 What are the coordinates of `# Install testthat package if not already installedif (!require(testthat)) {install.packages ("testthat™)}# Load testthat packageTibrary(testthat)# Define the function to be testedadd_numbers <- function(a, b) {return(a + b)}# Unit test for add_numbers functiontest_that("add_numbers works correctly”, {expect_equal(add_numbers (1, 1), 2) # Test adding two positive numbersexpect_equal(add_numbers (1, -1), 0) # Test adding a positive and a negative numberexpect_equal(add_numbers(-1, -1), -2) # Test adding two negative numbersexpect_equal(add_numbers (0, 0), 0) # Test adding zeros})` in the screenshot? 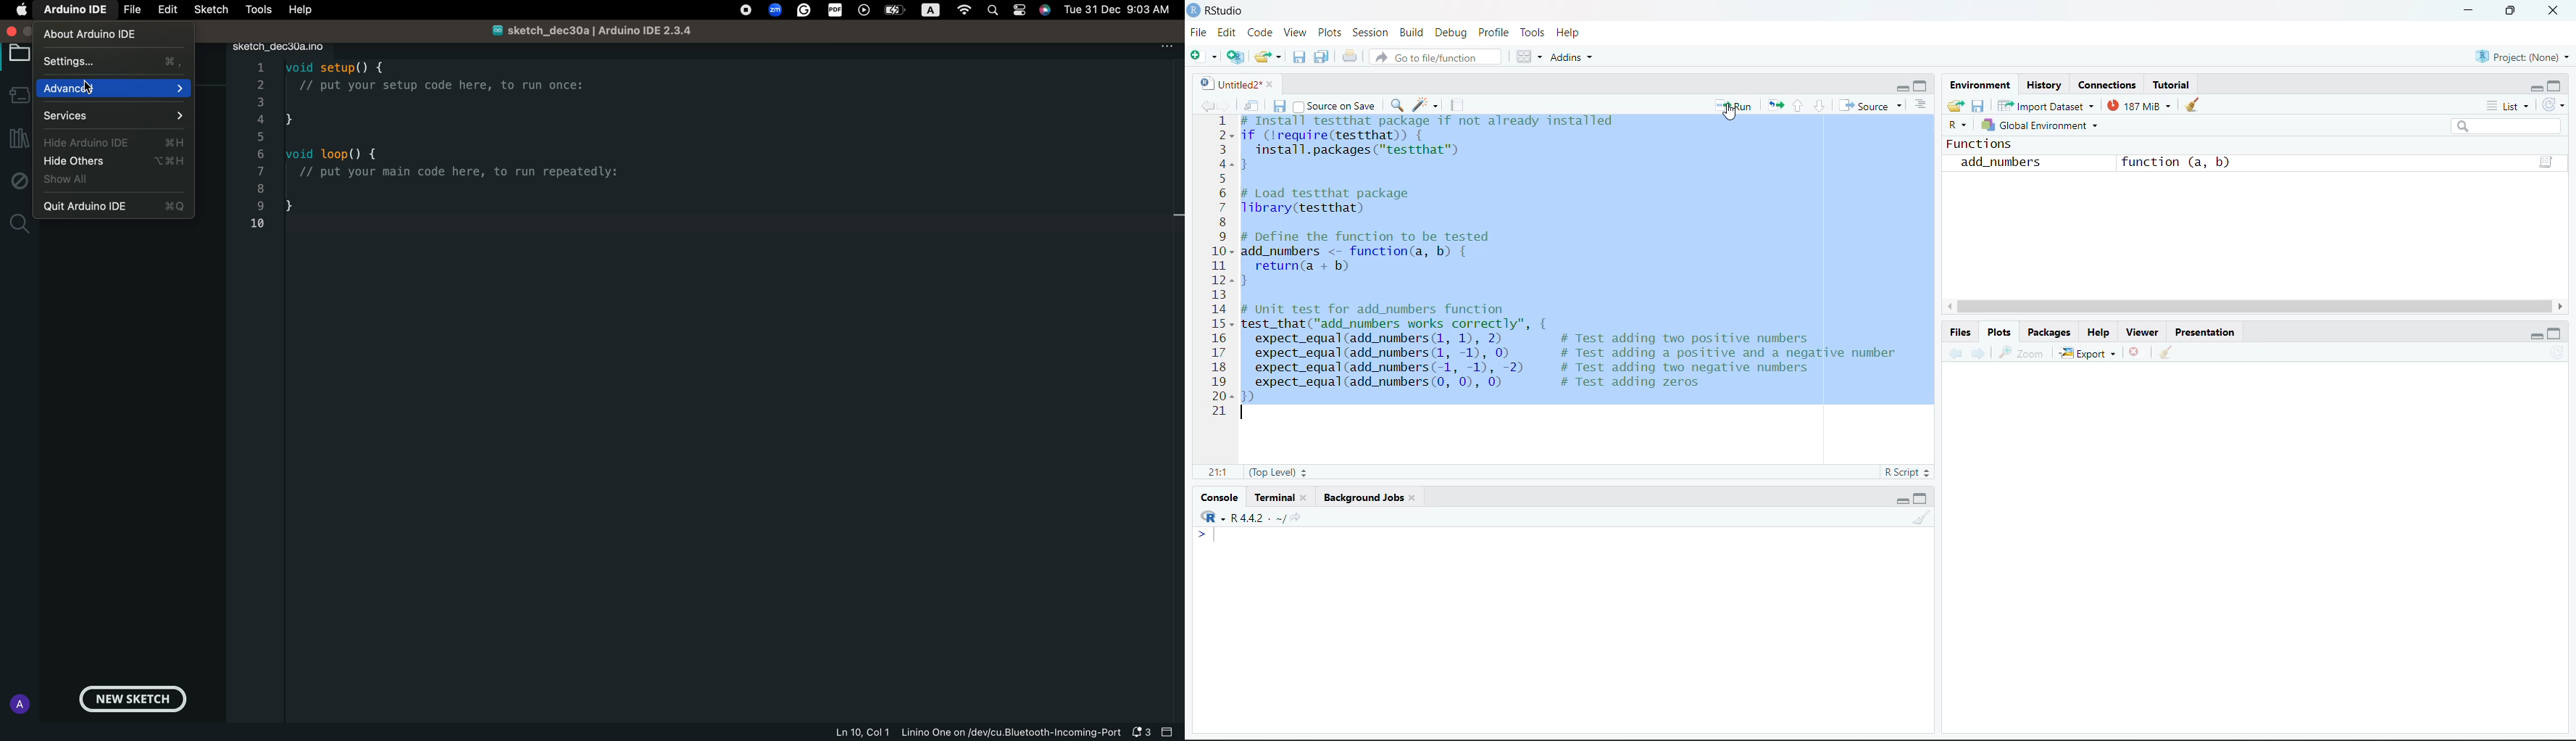 It's located at (1580, 260).